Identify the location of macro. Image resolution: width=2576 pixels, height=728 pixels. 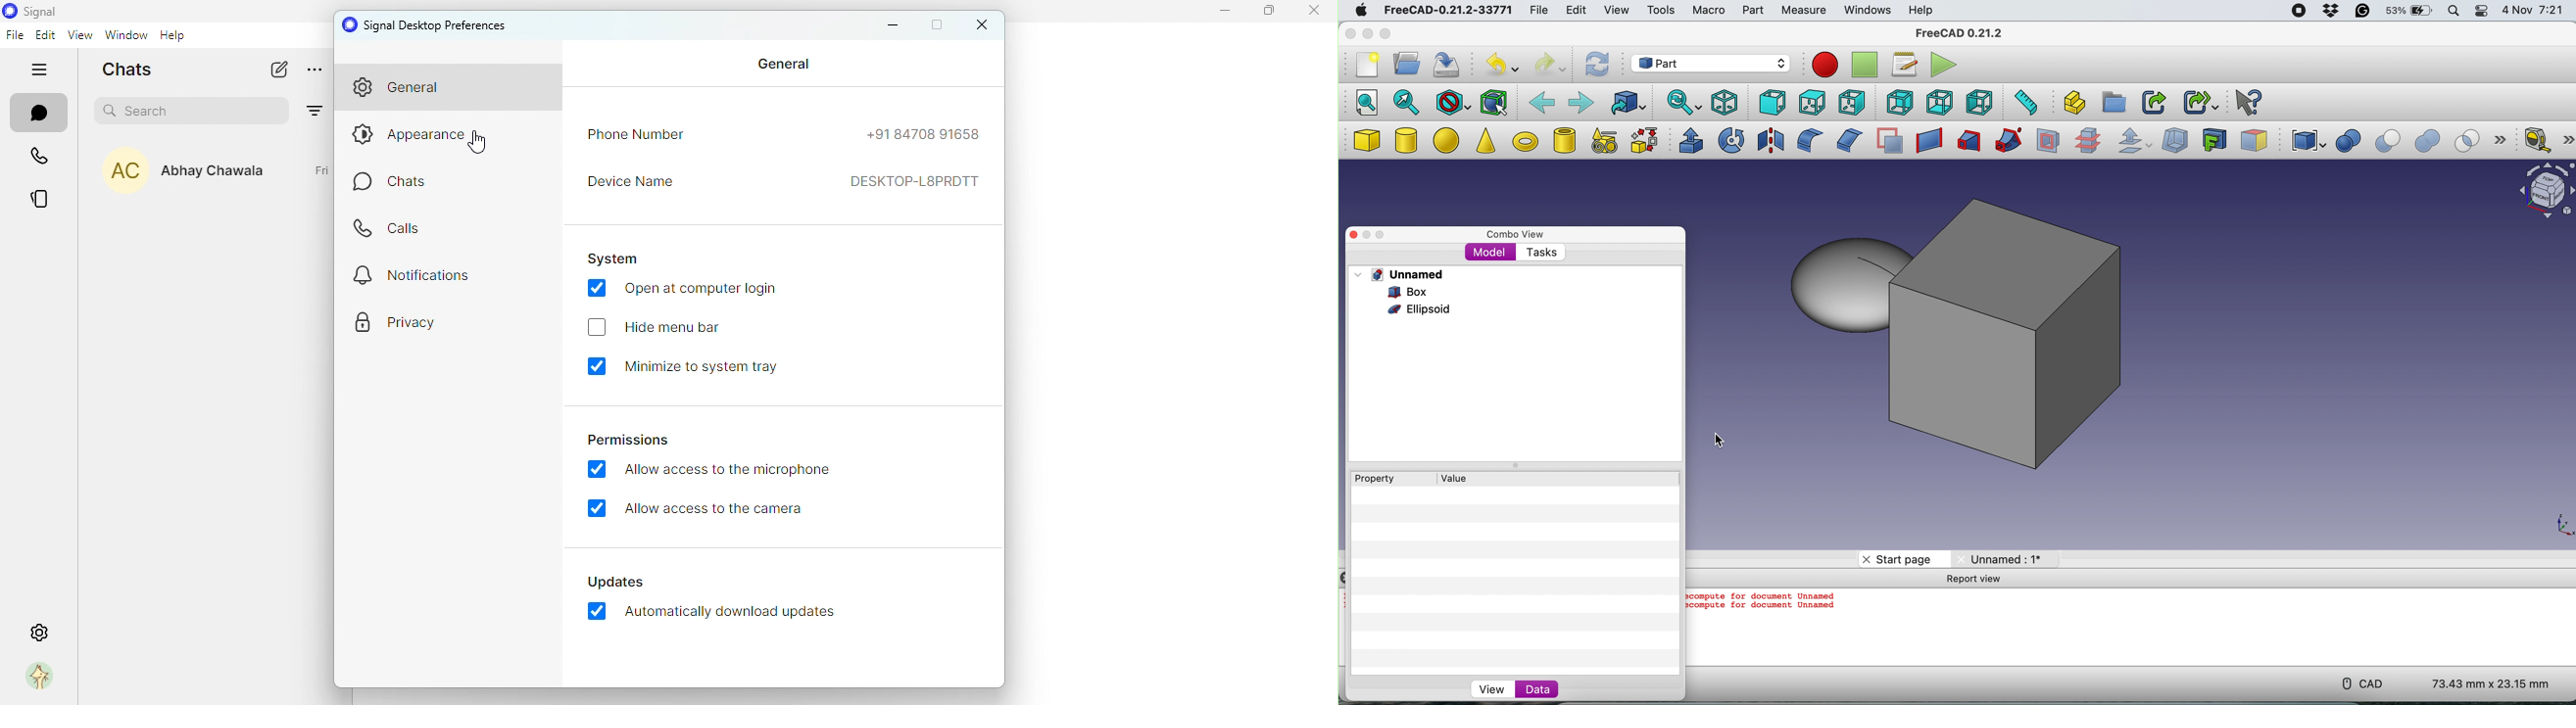
(1708, 11).